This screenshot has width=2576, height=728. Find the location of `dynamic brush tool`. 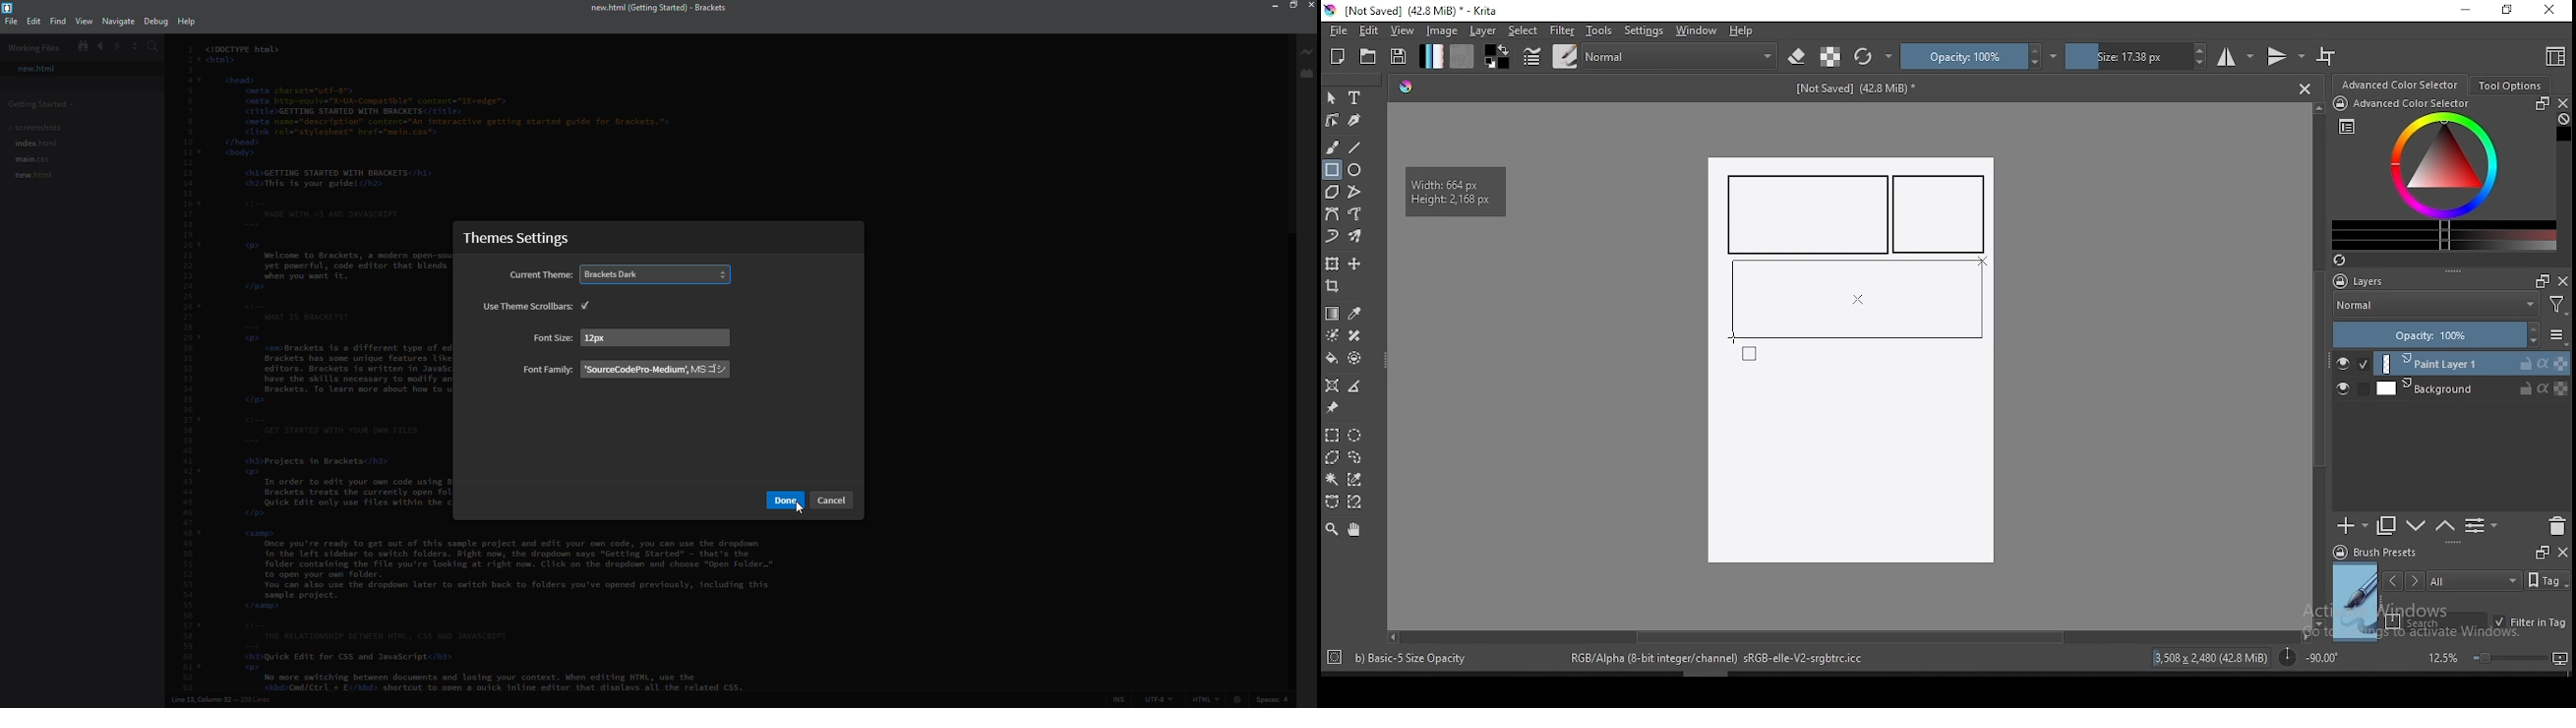

dynamic brush tool is located at coordinates (1332, 237).